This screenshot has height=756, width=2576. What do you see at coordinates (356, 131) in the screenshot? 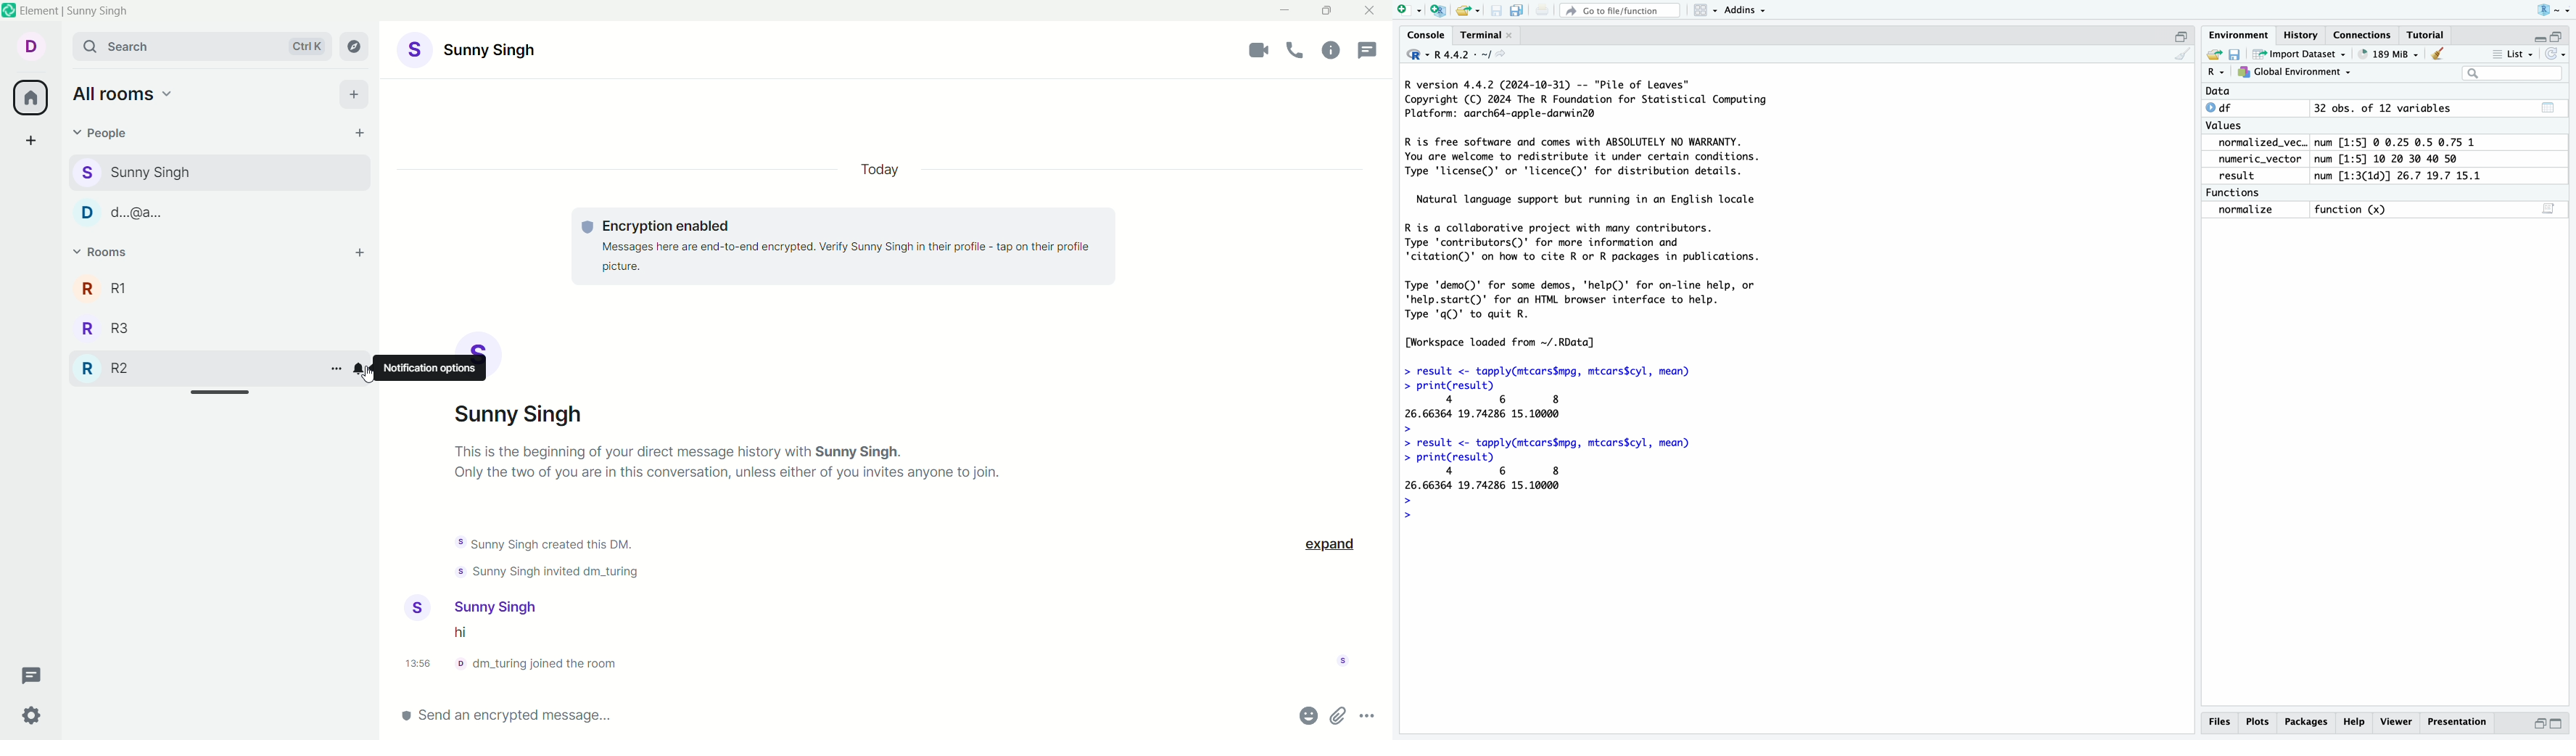
I see `start chat` at bounding box center [356, 131].